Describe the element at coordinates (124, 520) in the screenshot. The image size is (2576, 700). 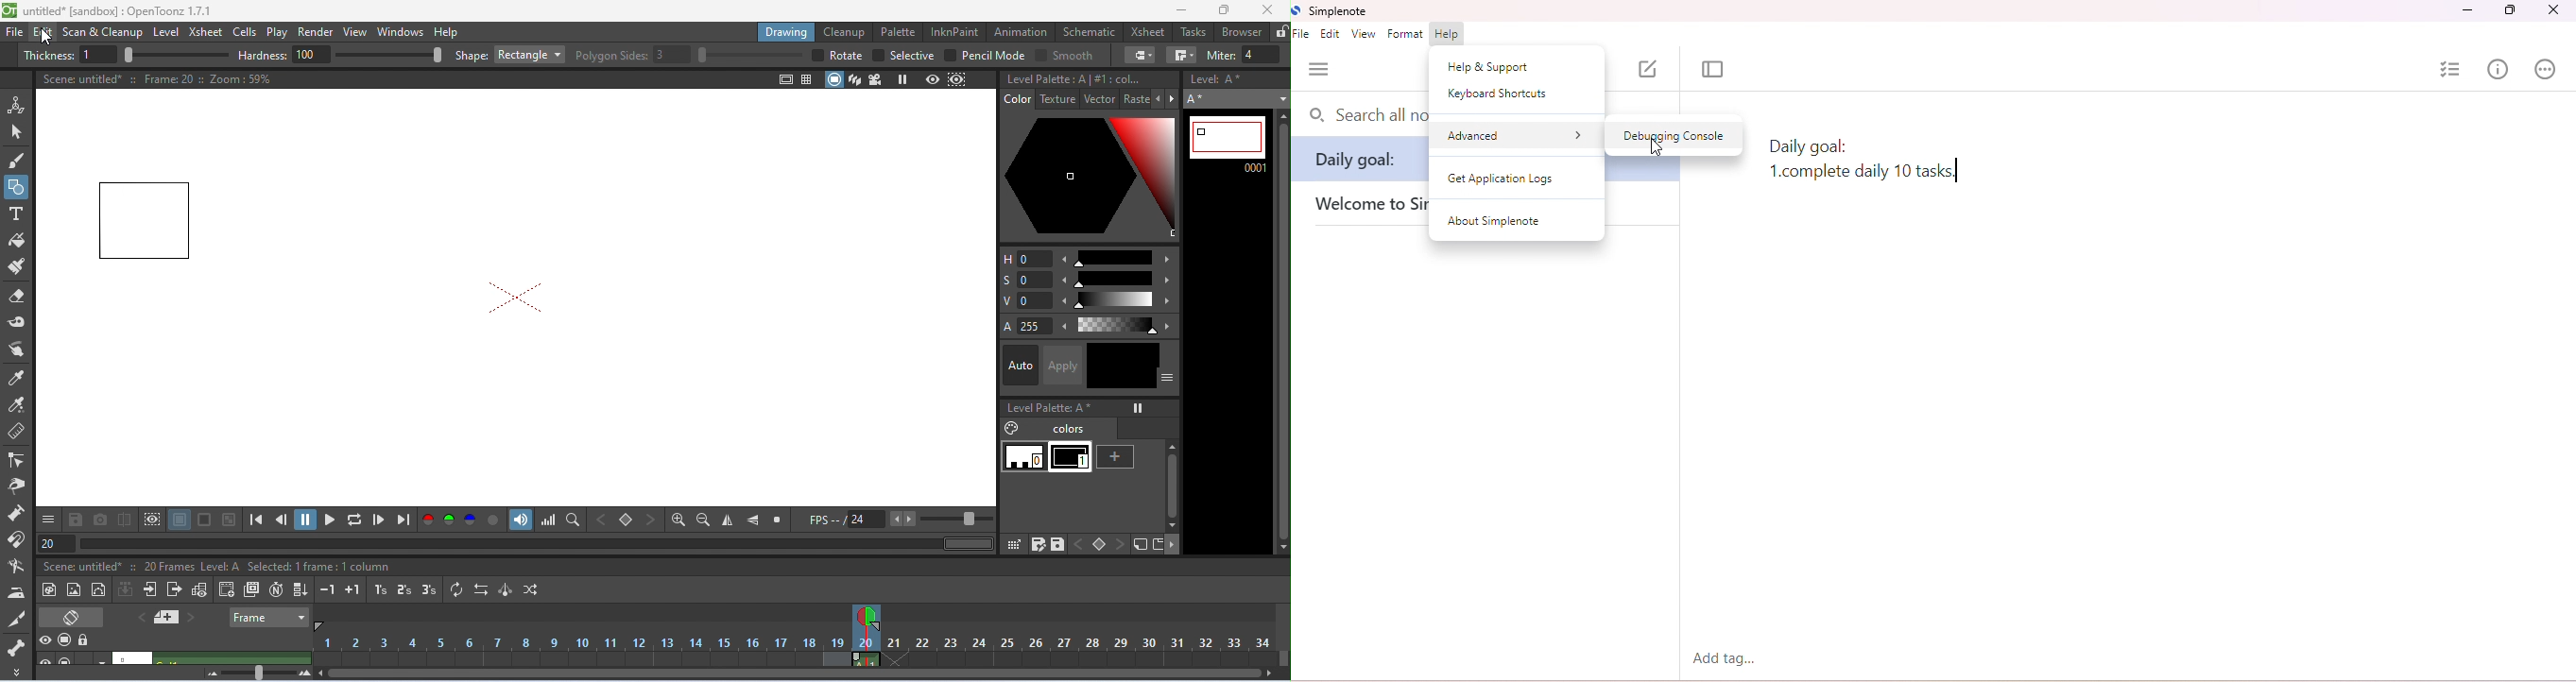
I see `compare snapshot` at that location.